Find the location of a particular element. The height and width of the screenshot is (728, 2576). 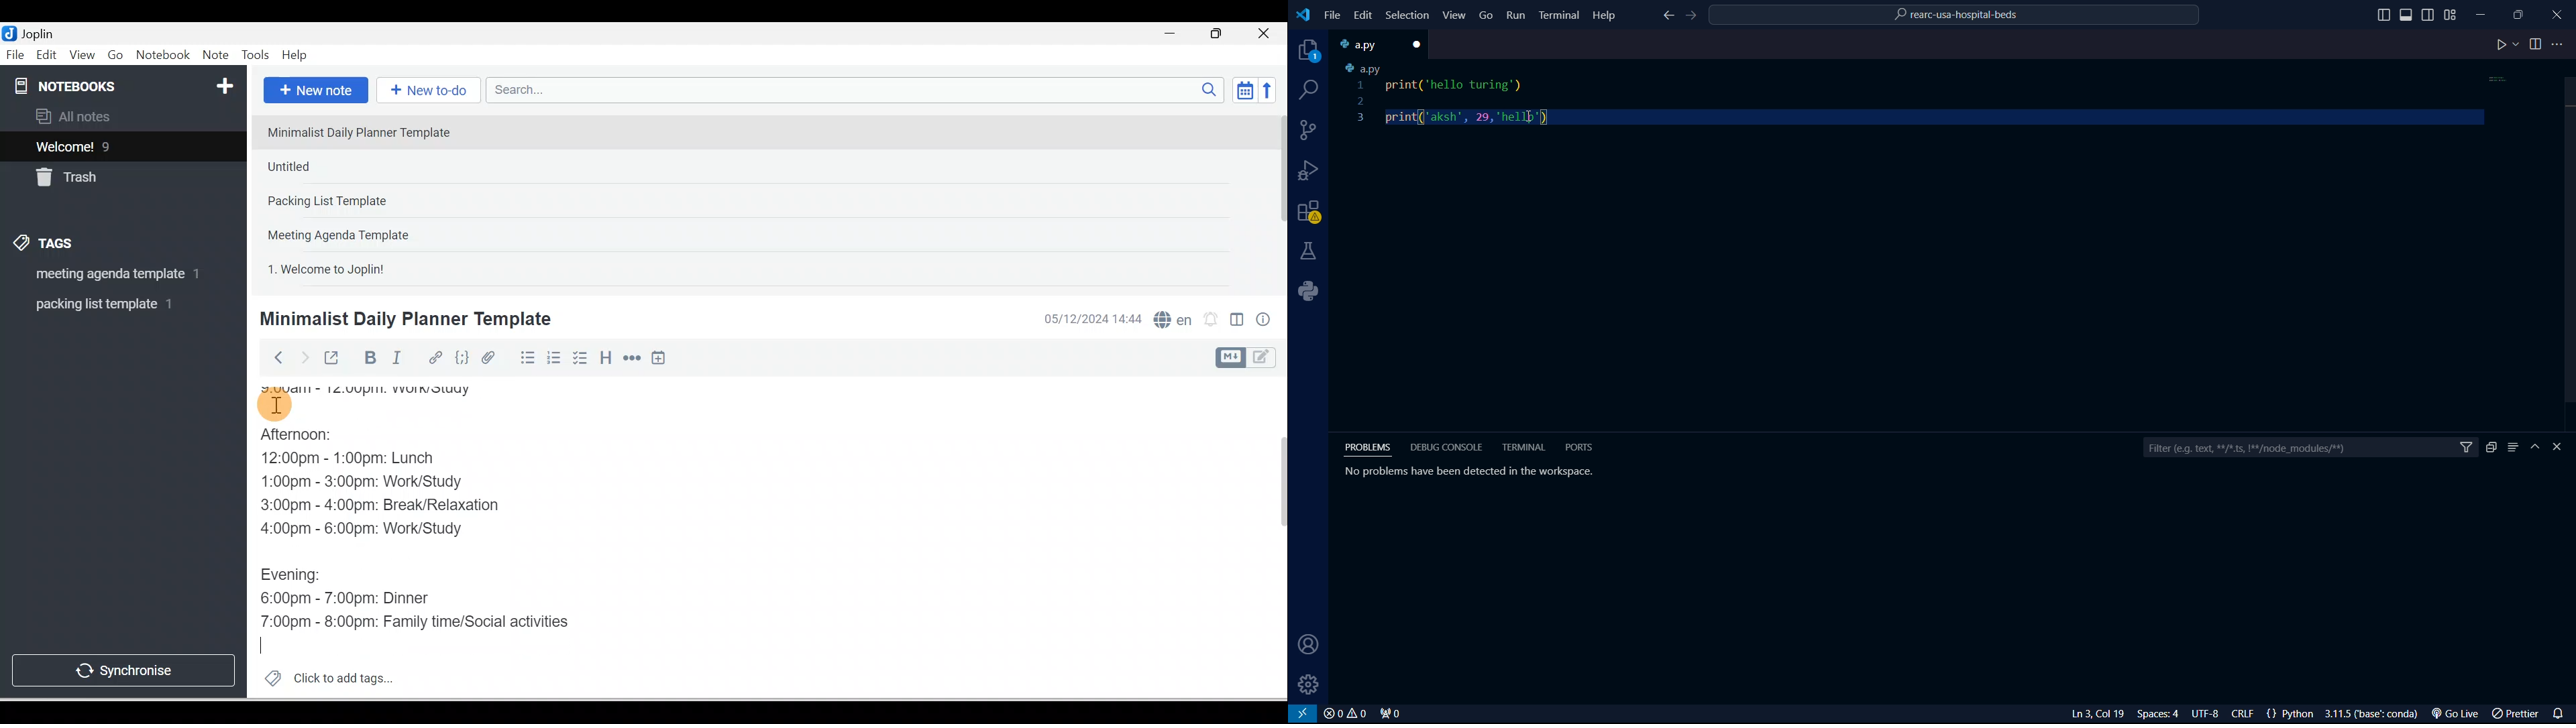

Trash is located at coordinates (99, 174).